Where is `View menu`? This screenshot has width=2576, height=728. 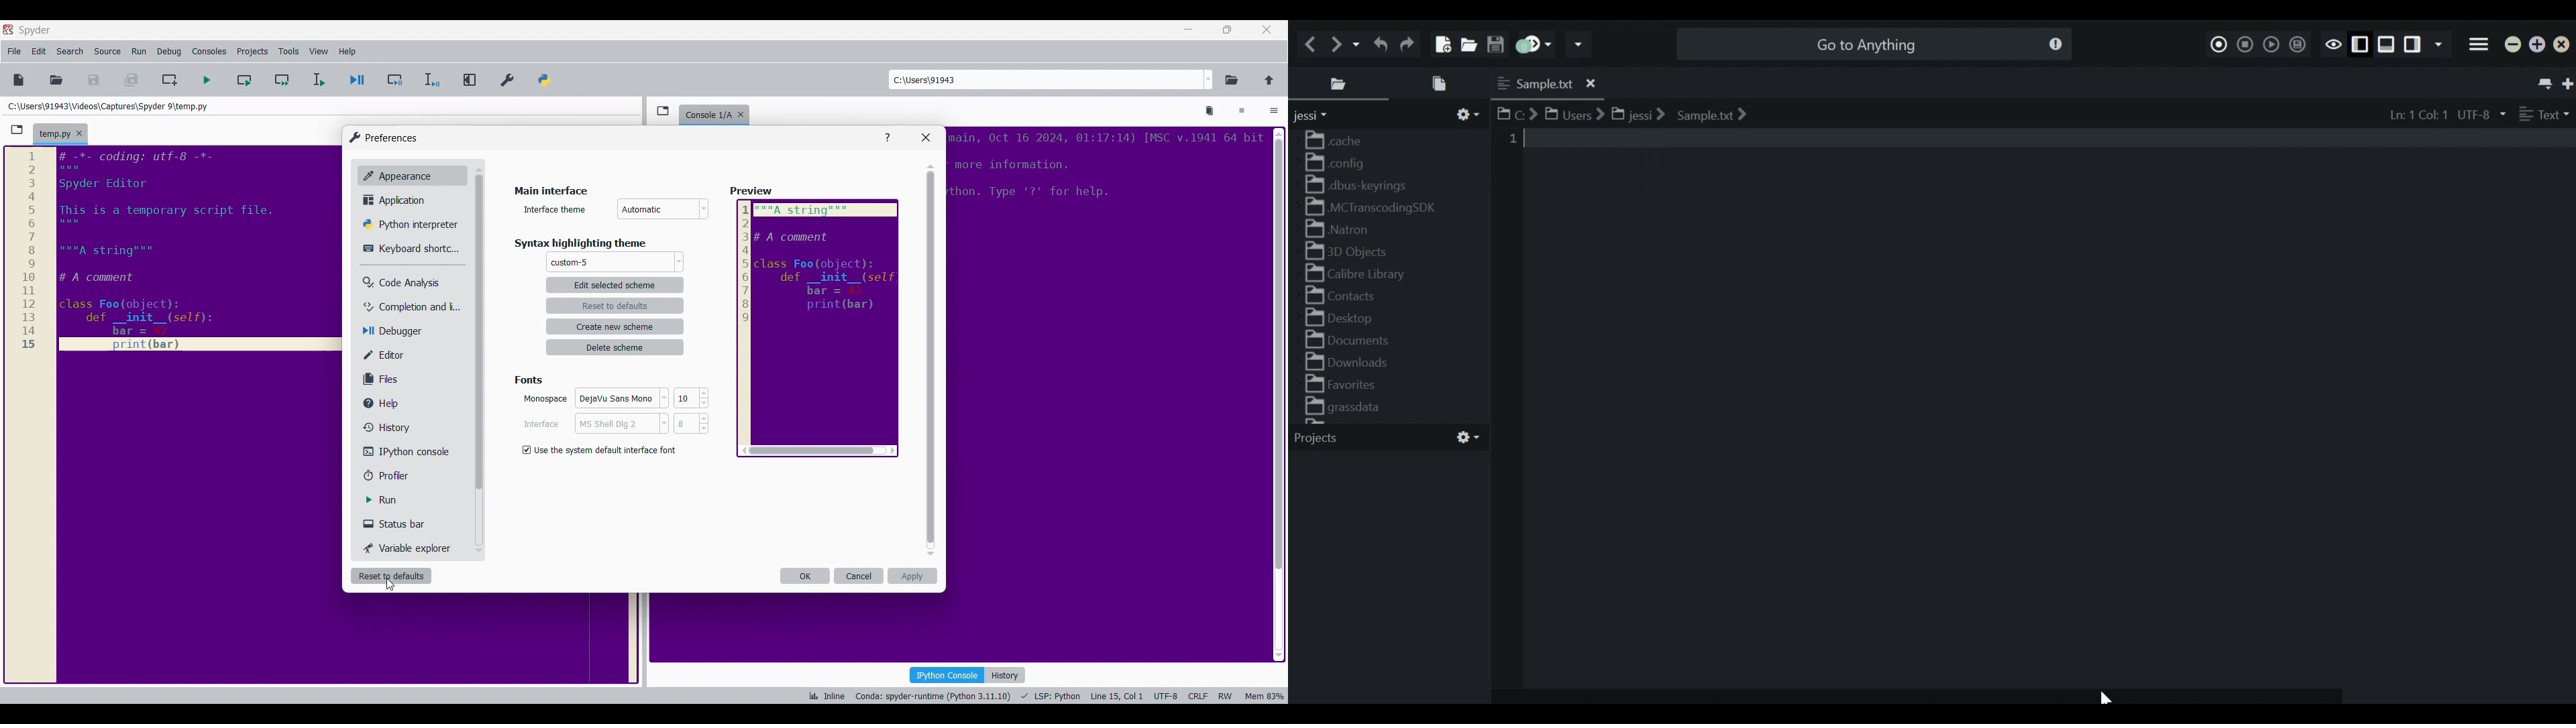
View menu is located at coordinates (319, 51).